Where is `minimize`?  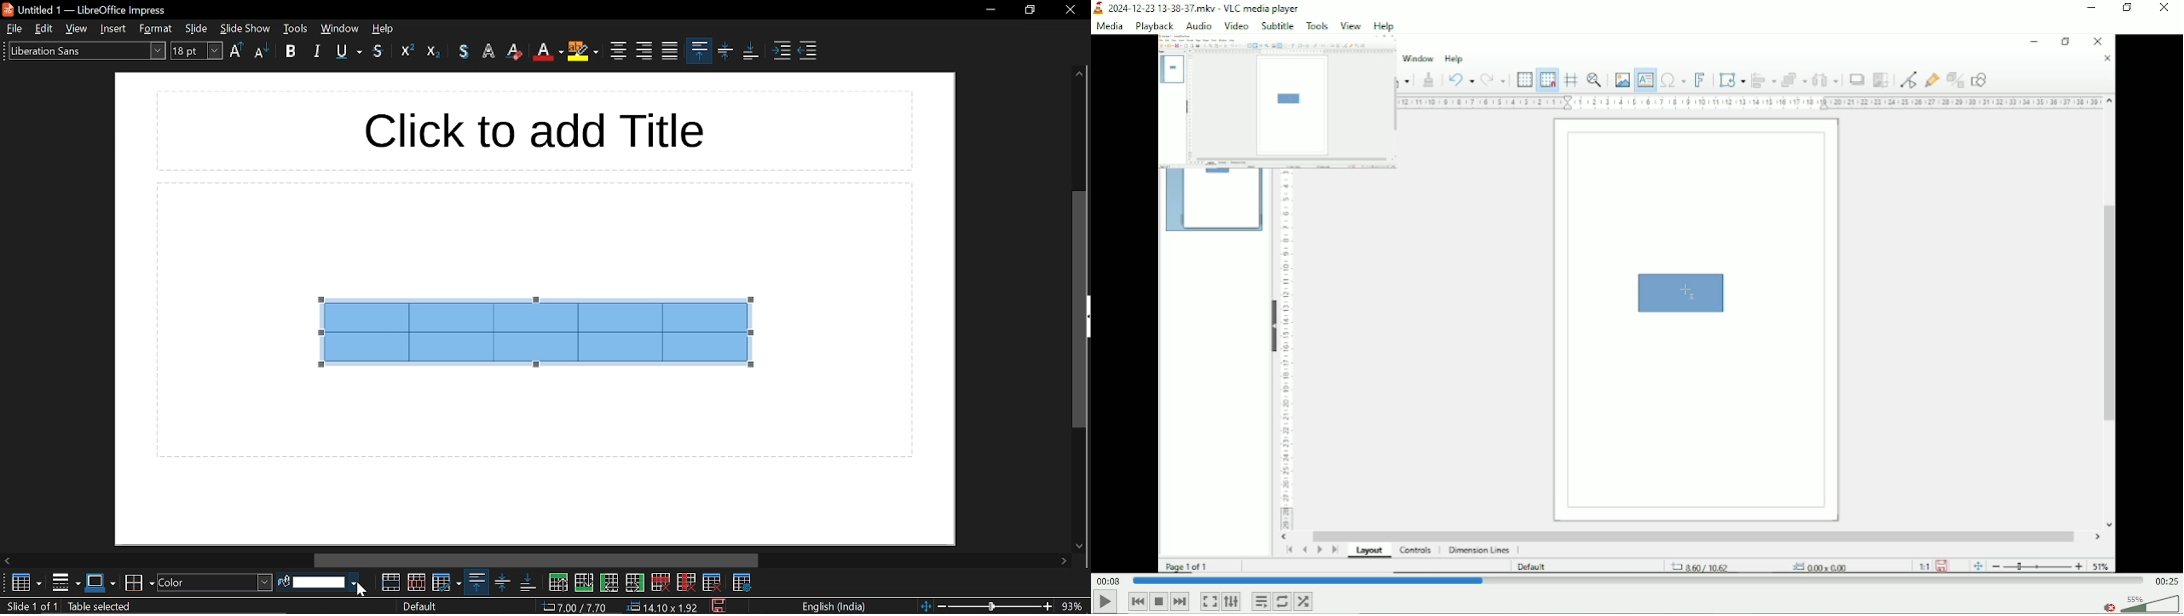 minimize is located at coordinates (991, 10).